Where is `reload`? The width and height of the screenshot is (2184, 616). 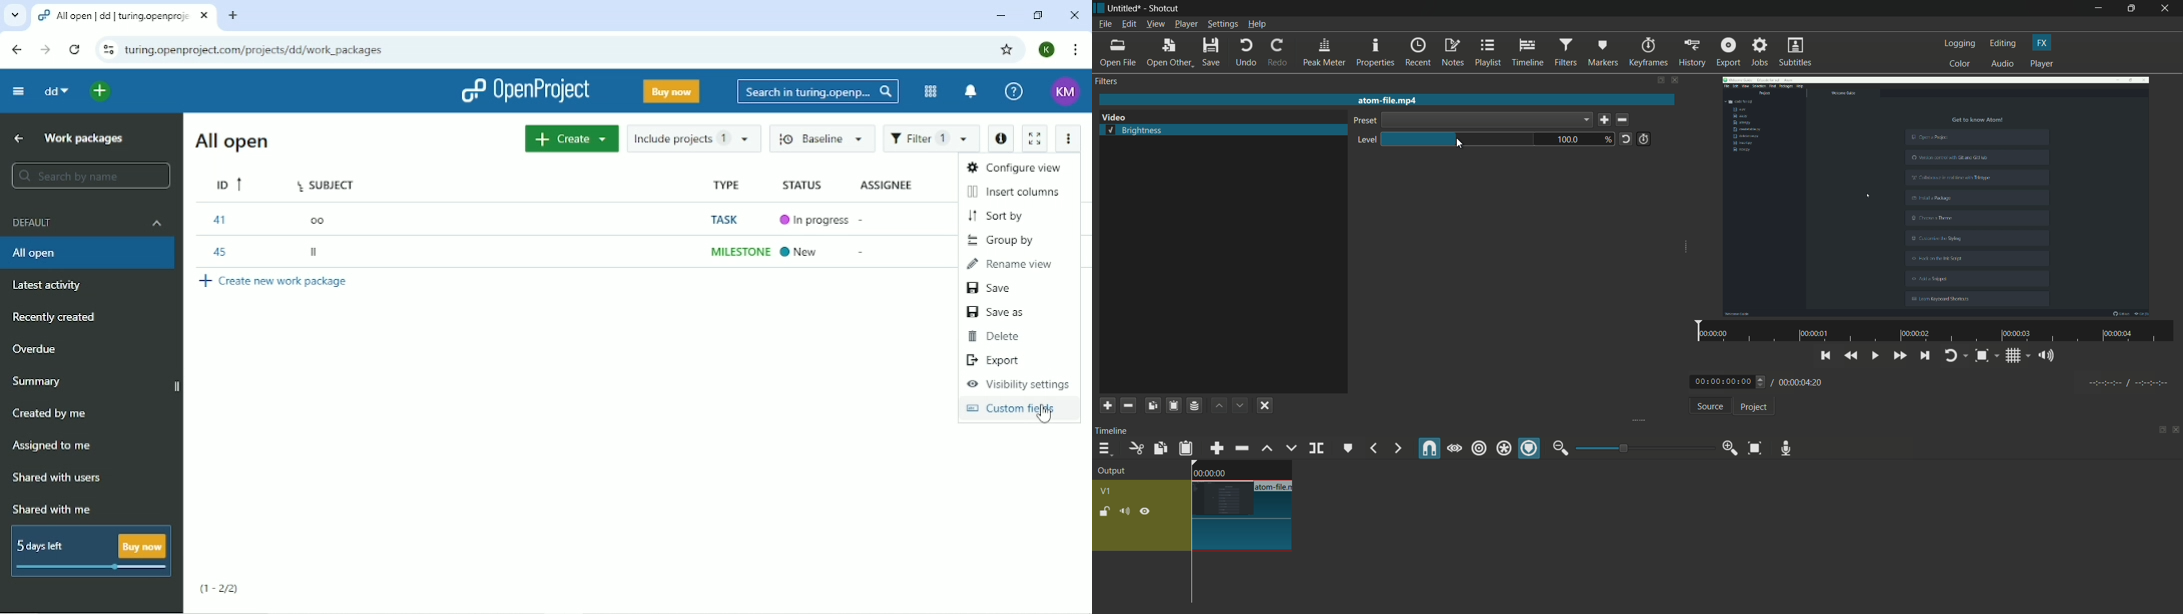 reload is located at coordinates (73, 48).